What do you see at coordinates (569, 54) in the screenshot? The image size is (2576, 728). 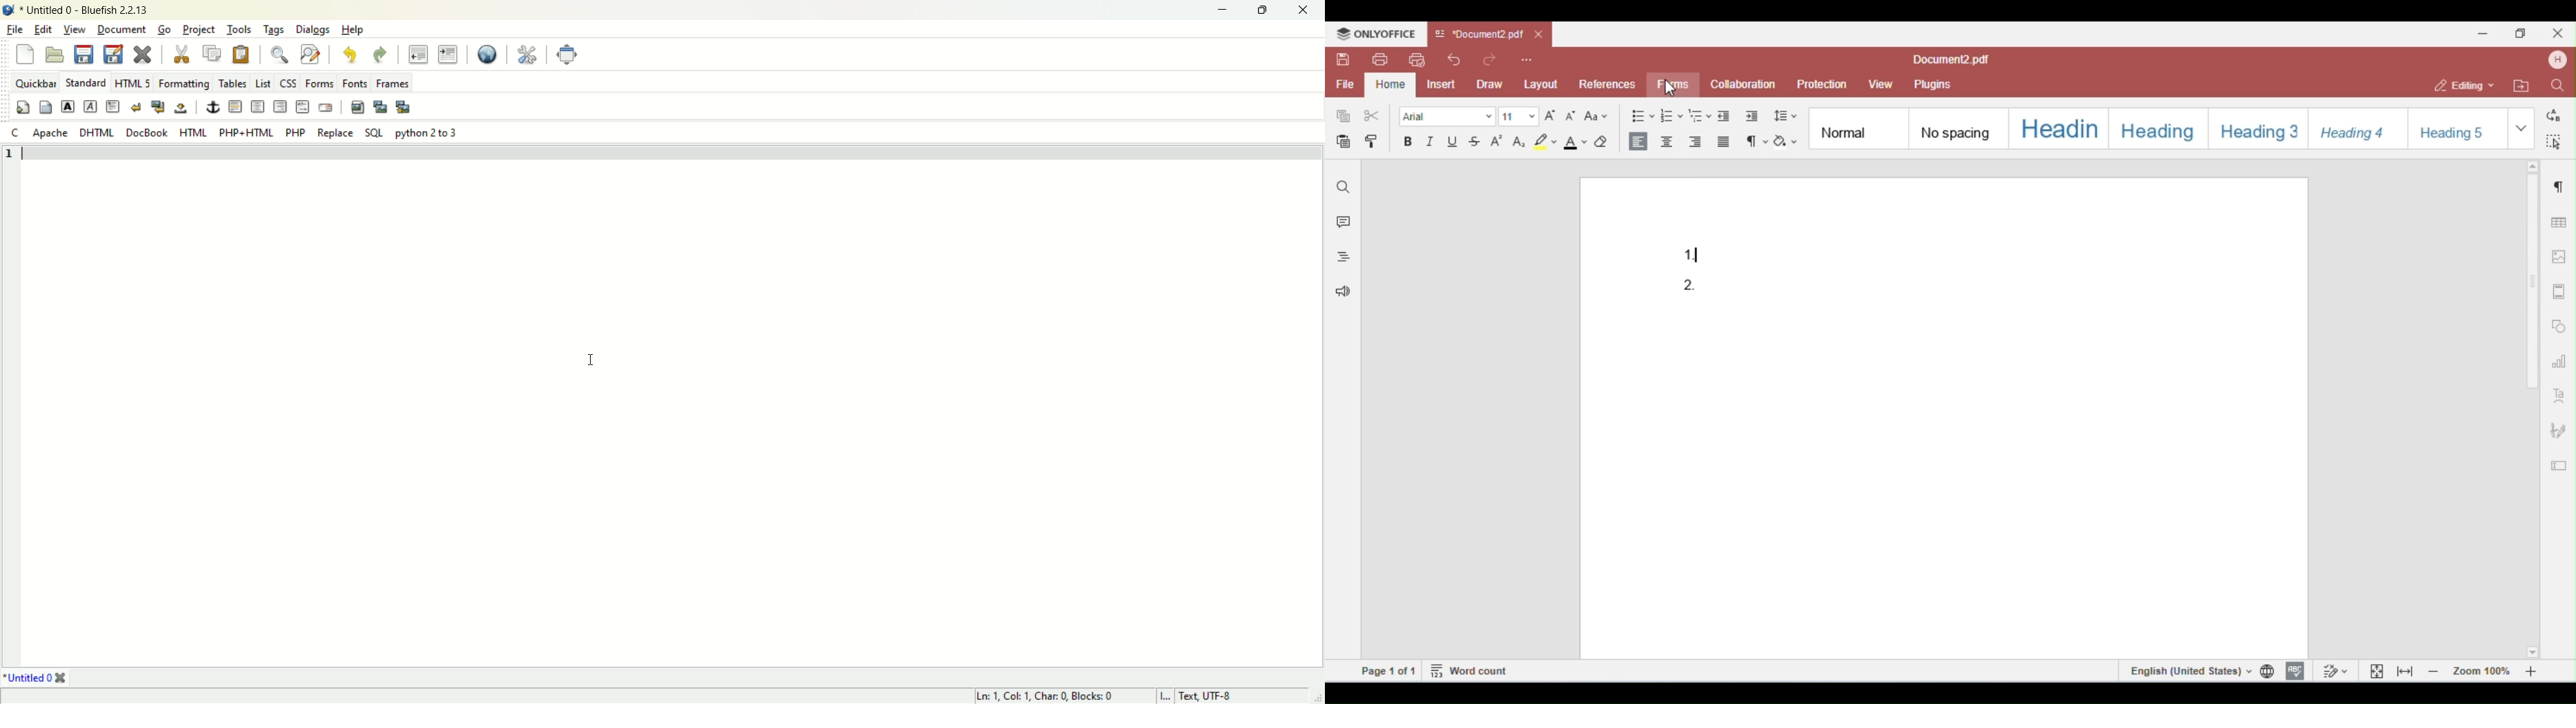 I see `fullscreen` at bounding box center [569, 54].